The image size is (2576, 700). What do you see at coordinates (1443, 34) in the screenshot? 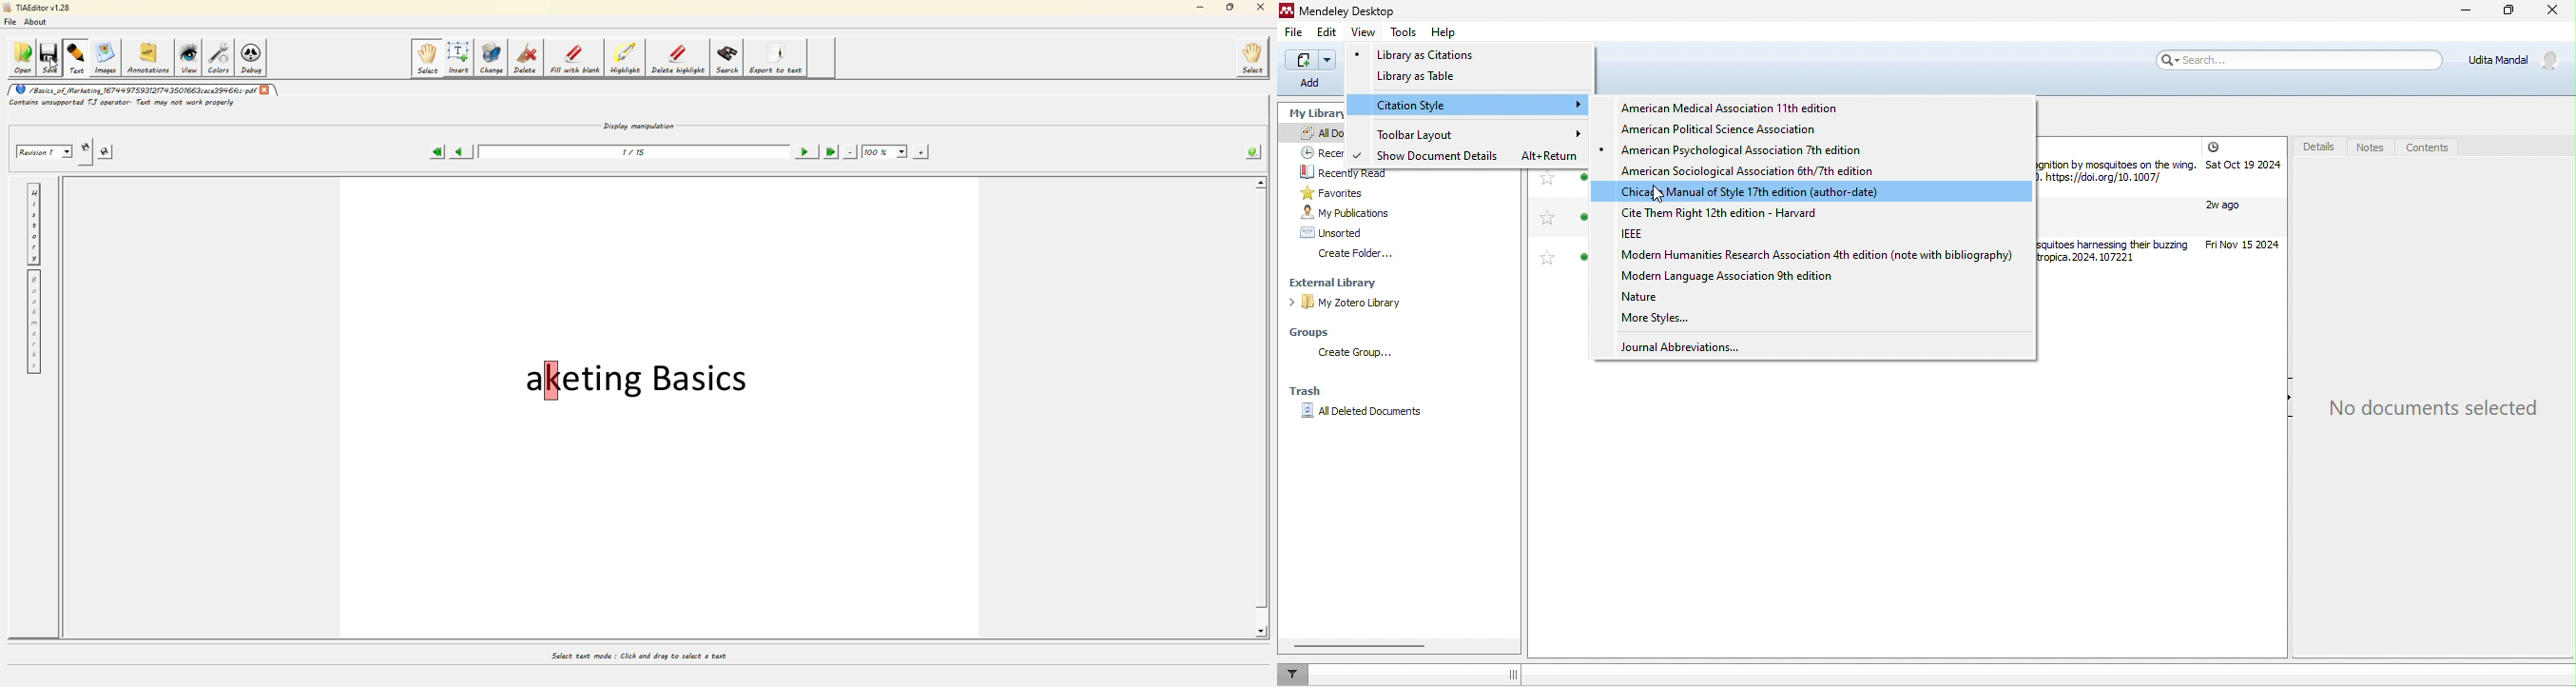
I see `help` at bounding box center [1443, 34].